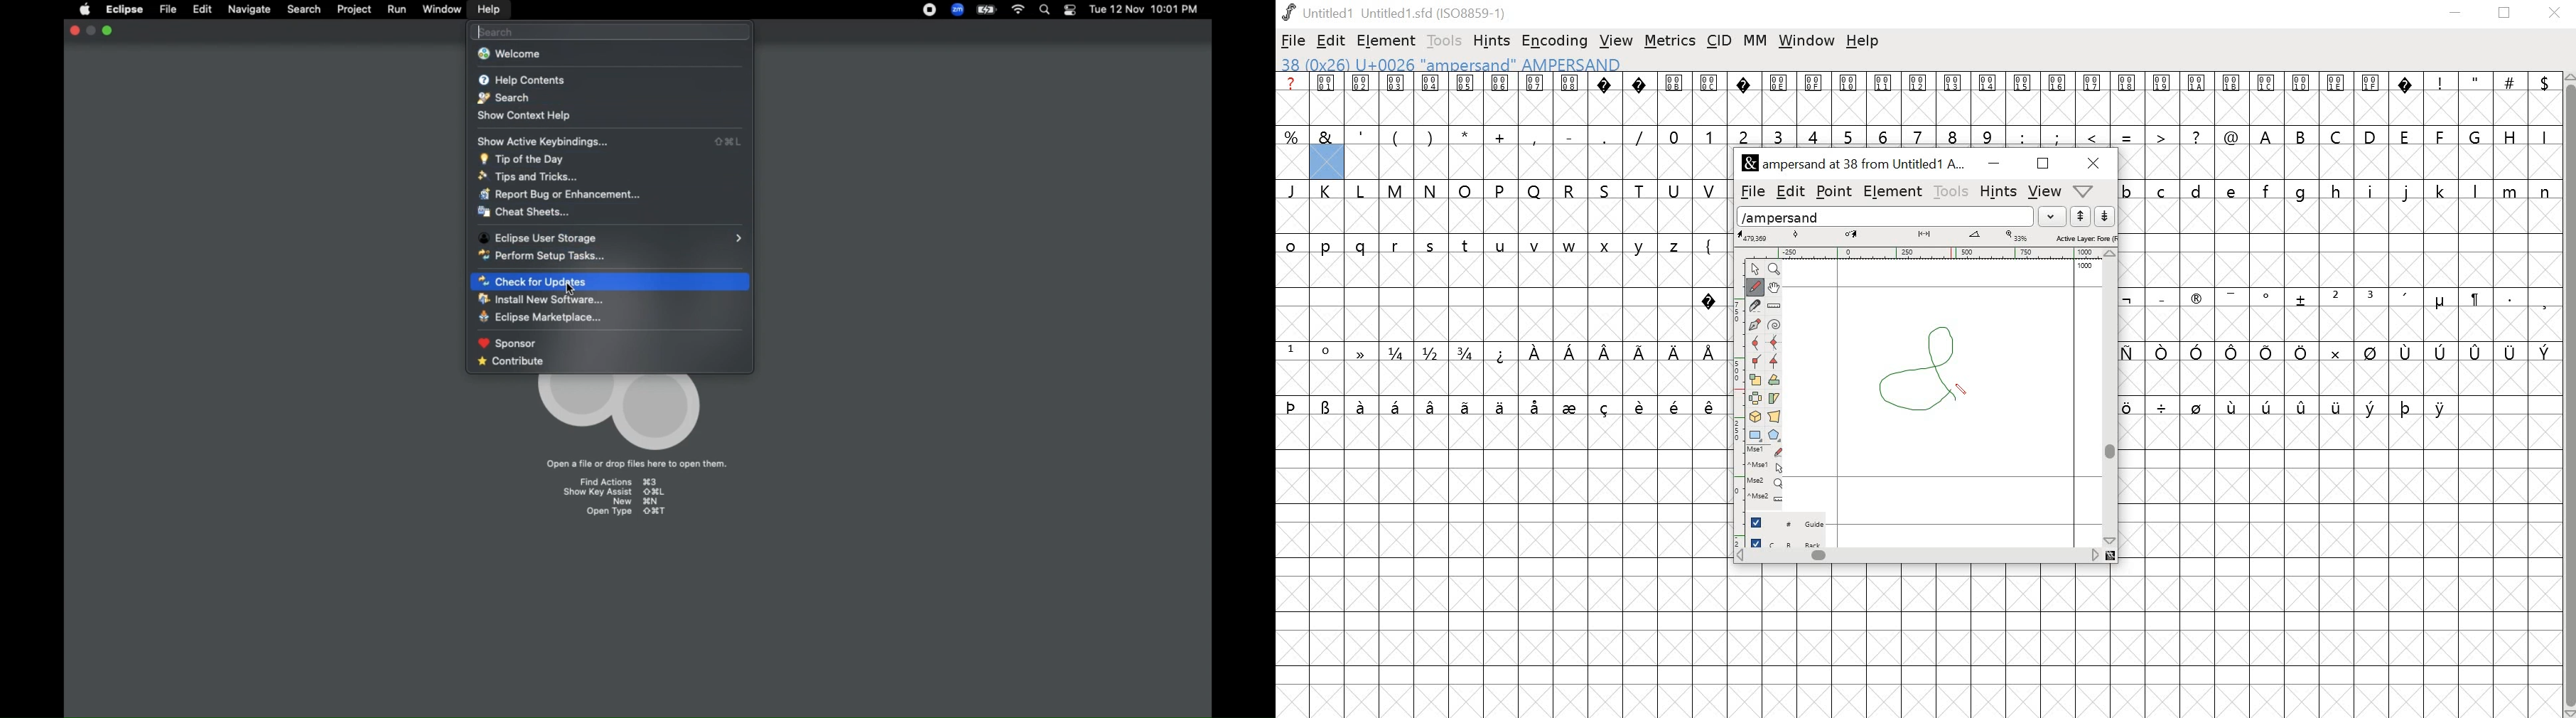 The image size is (2576, 728). Describe the element at coordinates (2476, 353) in the screenshot. I see `symbol` at that location.